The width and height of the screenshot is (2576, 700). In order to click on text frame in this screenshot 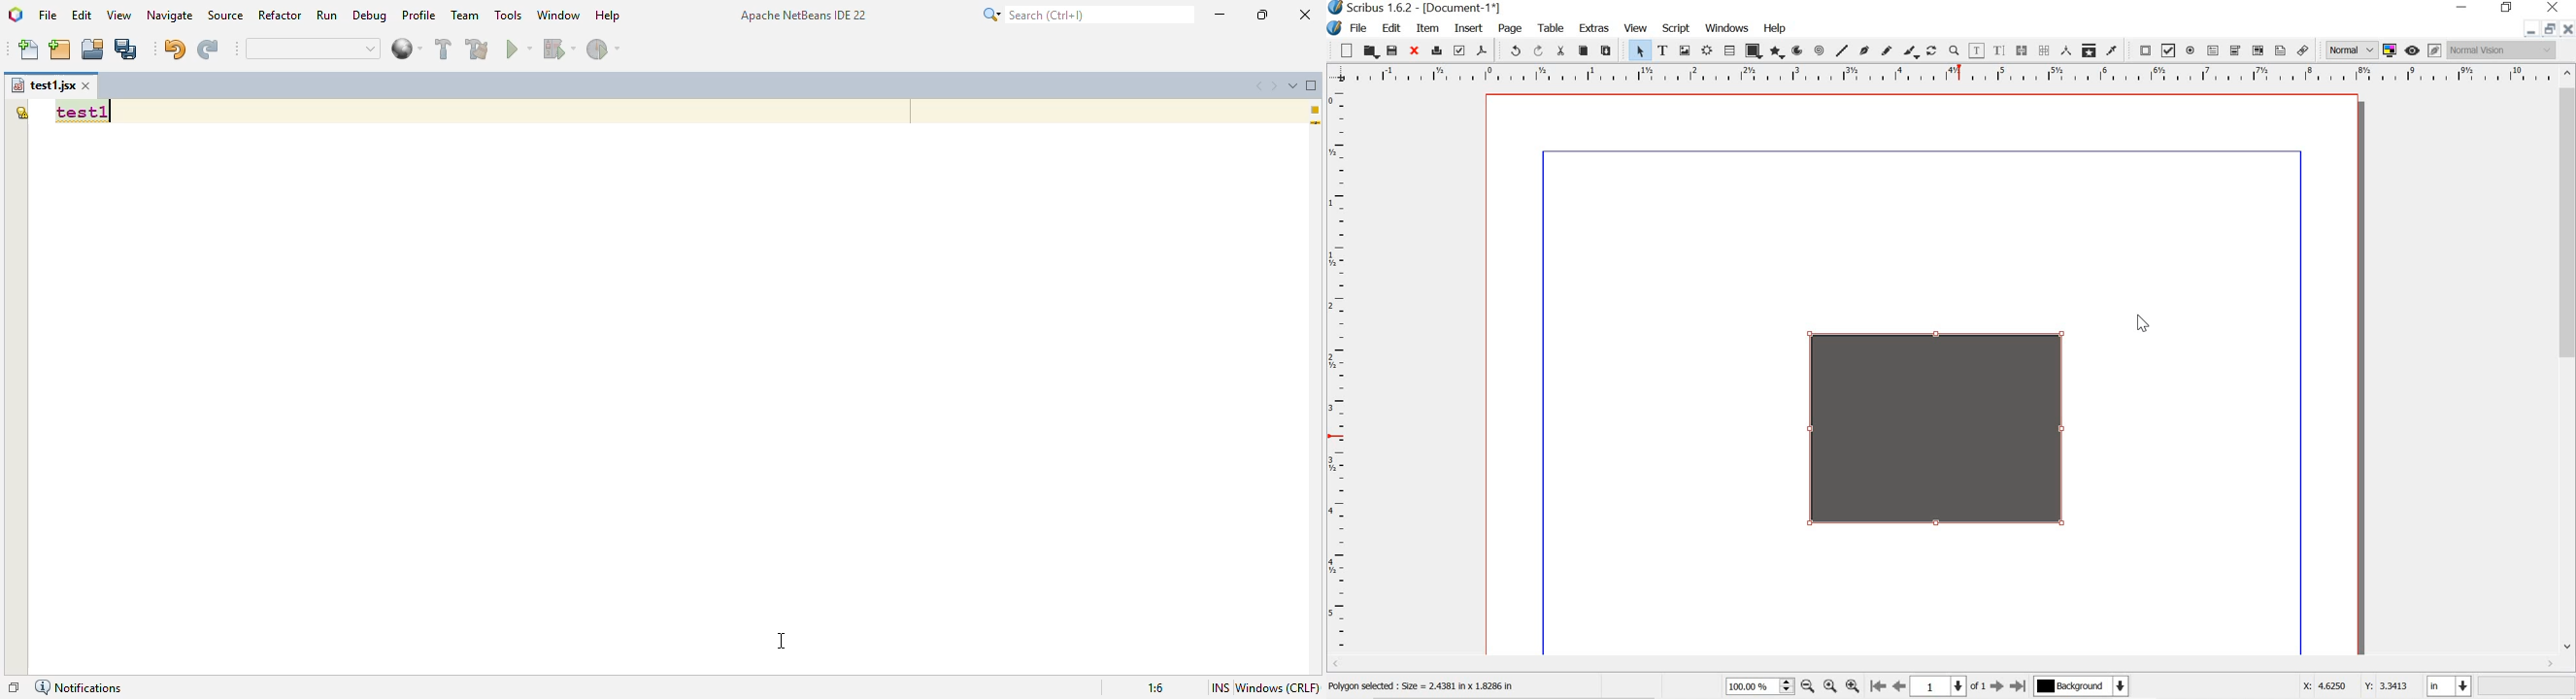, I will do `click(1664, 49)`.